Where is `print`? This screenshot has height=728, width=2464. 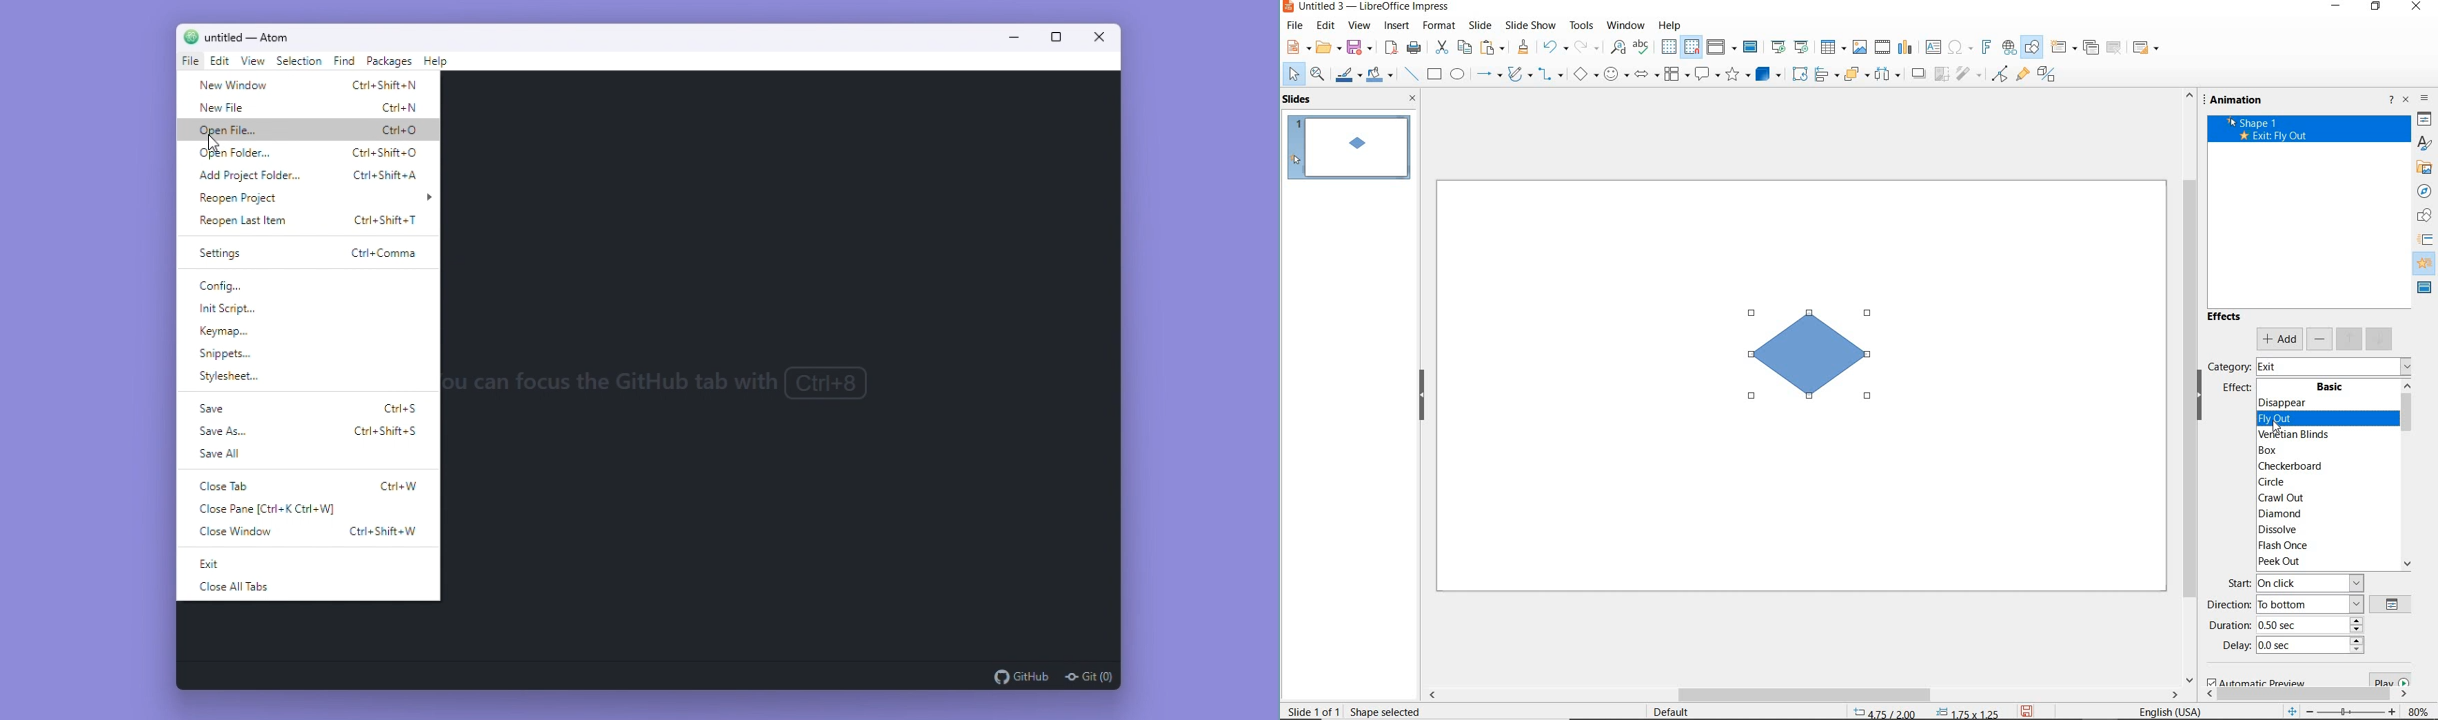 print is located at coordinates (1412, 48).